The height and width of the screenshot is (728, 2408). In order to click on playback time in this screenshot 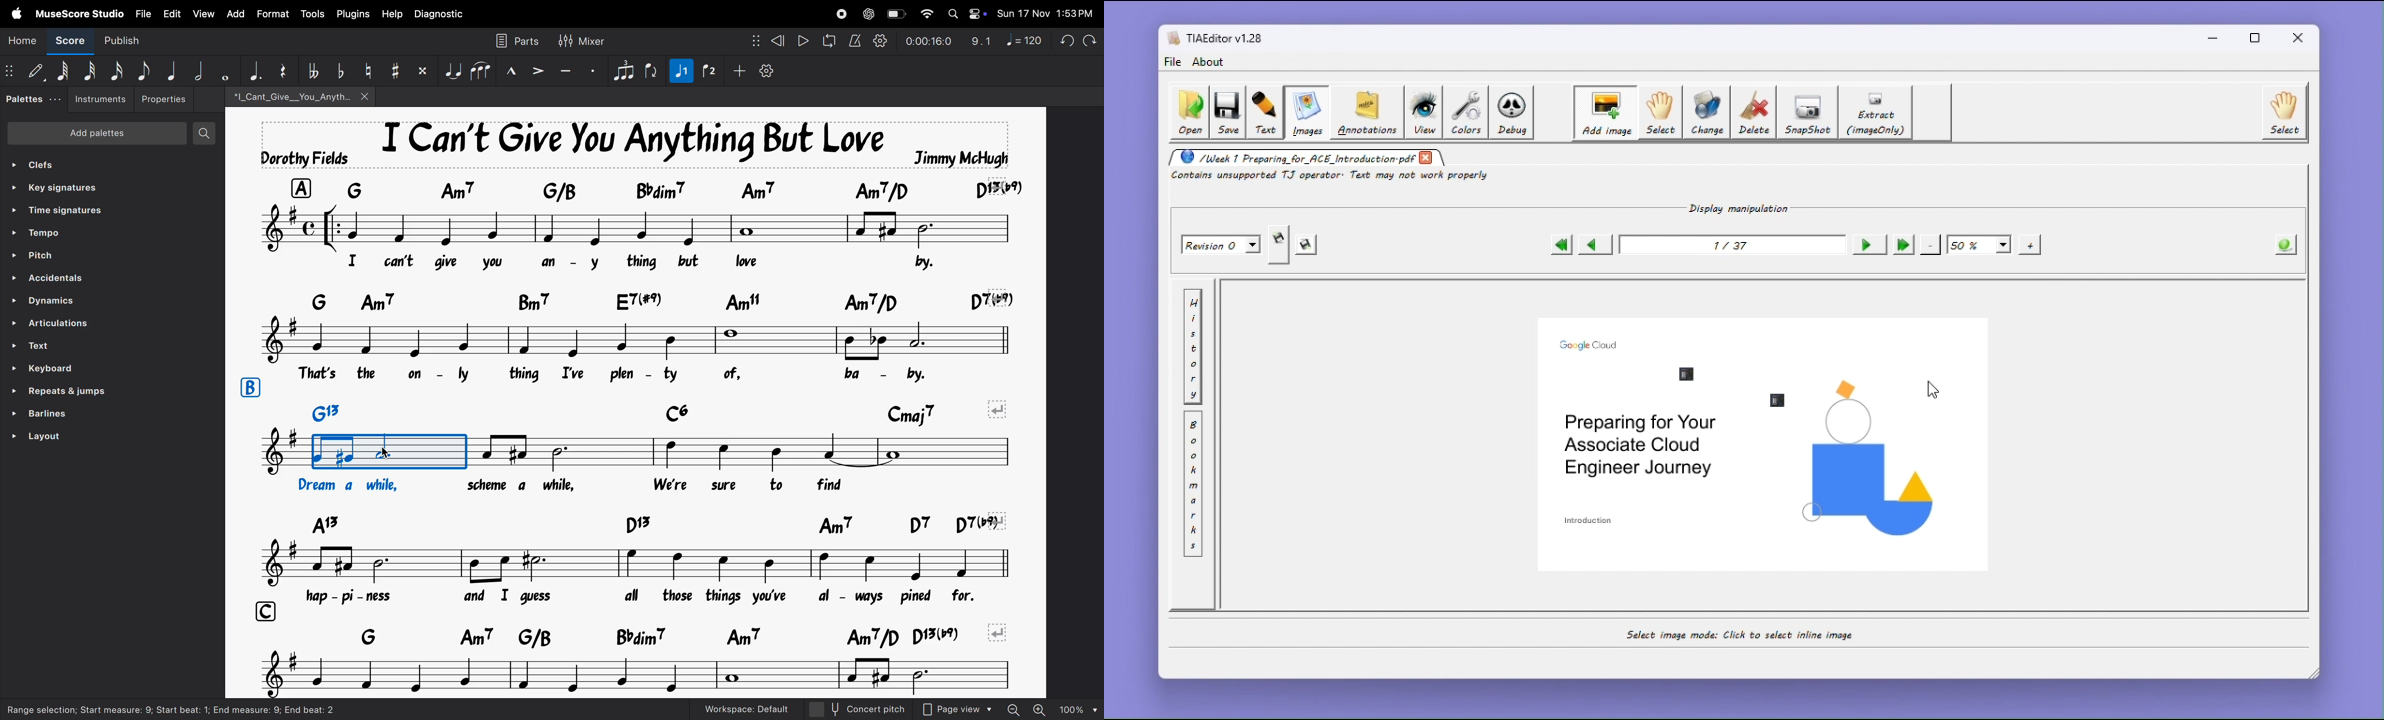, I will do `click(928, 41)`.